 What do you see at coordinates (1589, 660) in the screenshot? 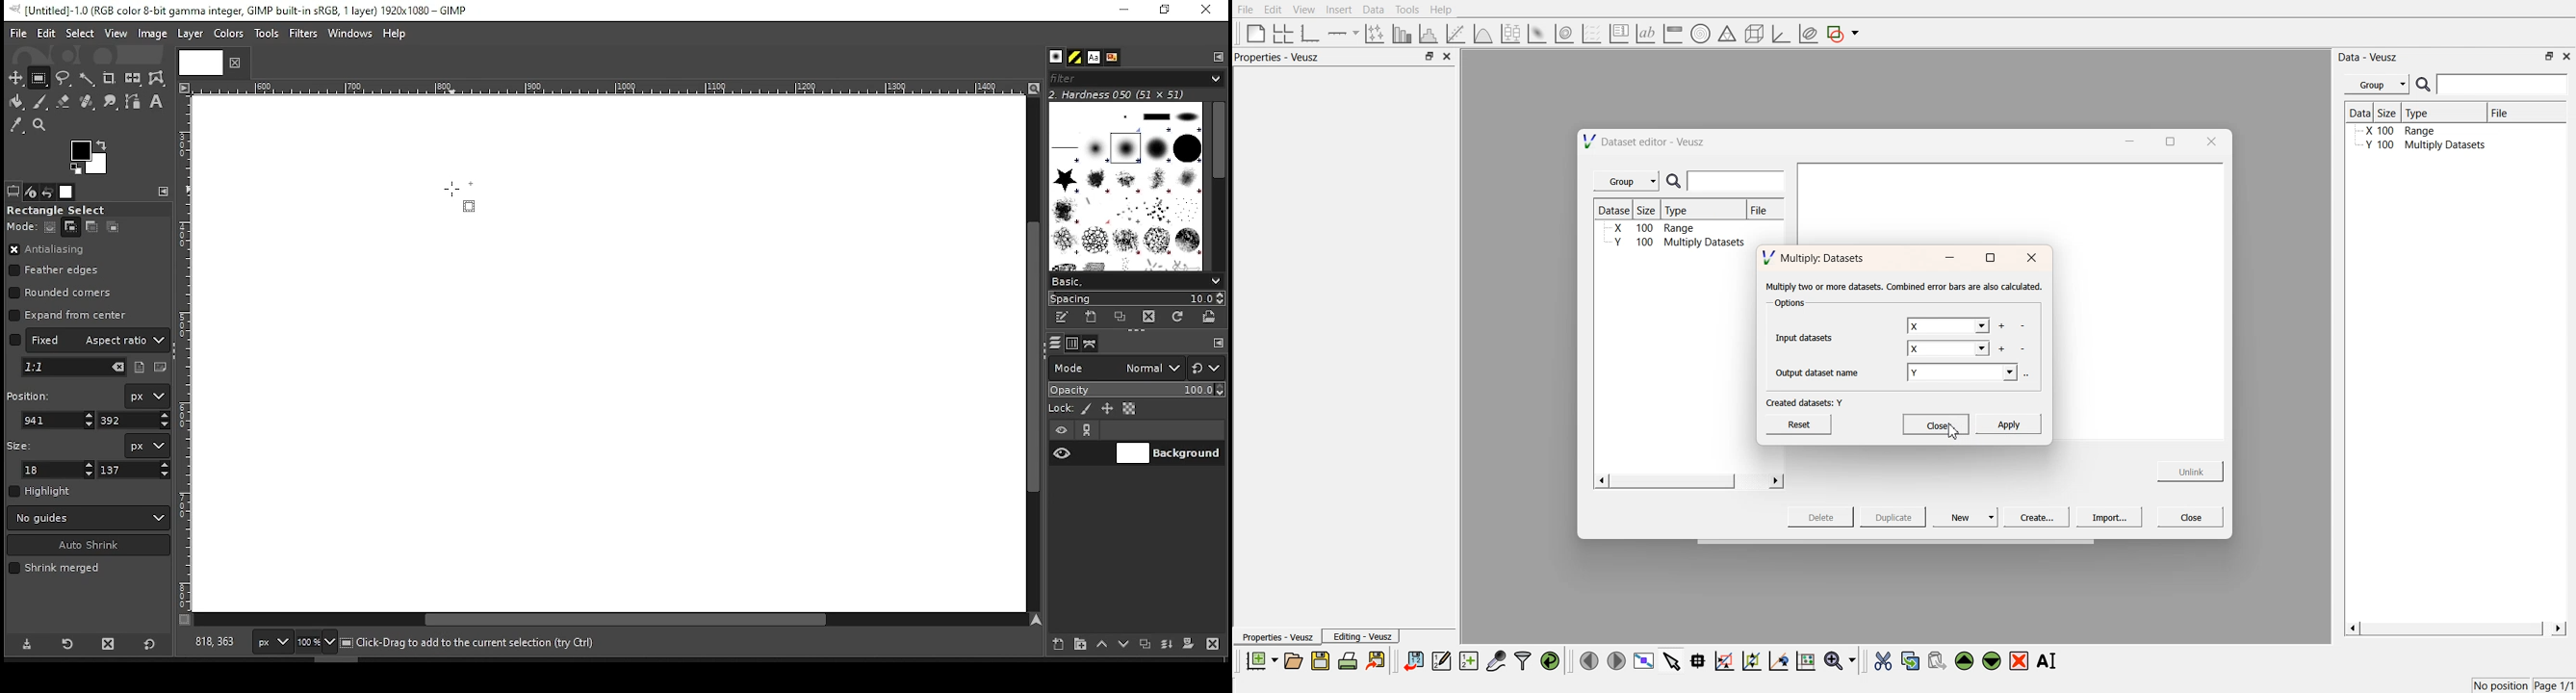
I see `move left` at bounding box center [1589, 660].